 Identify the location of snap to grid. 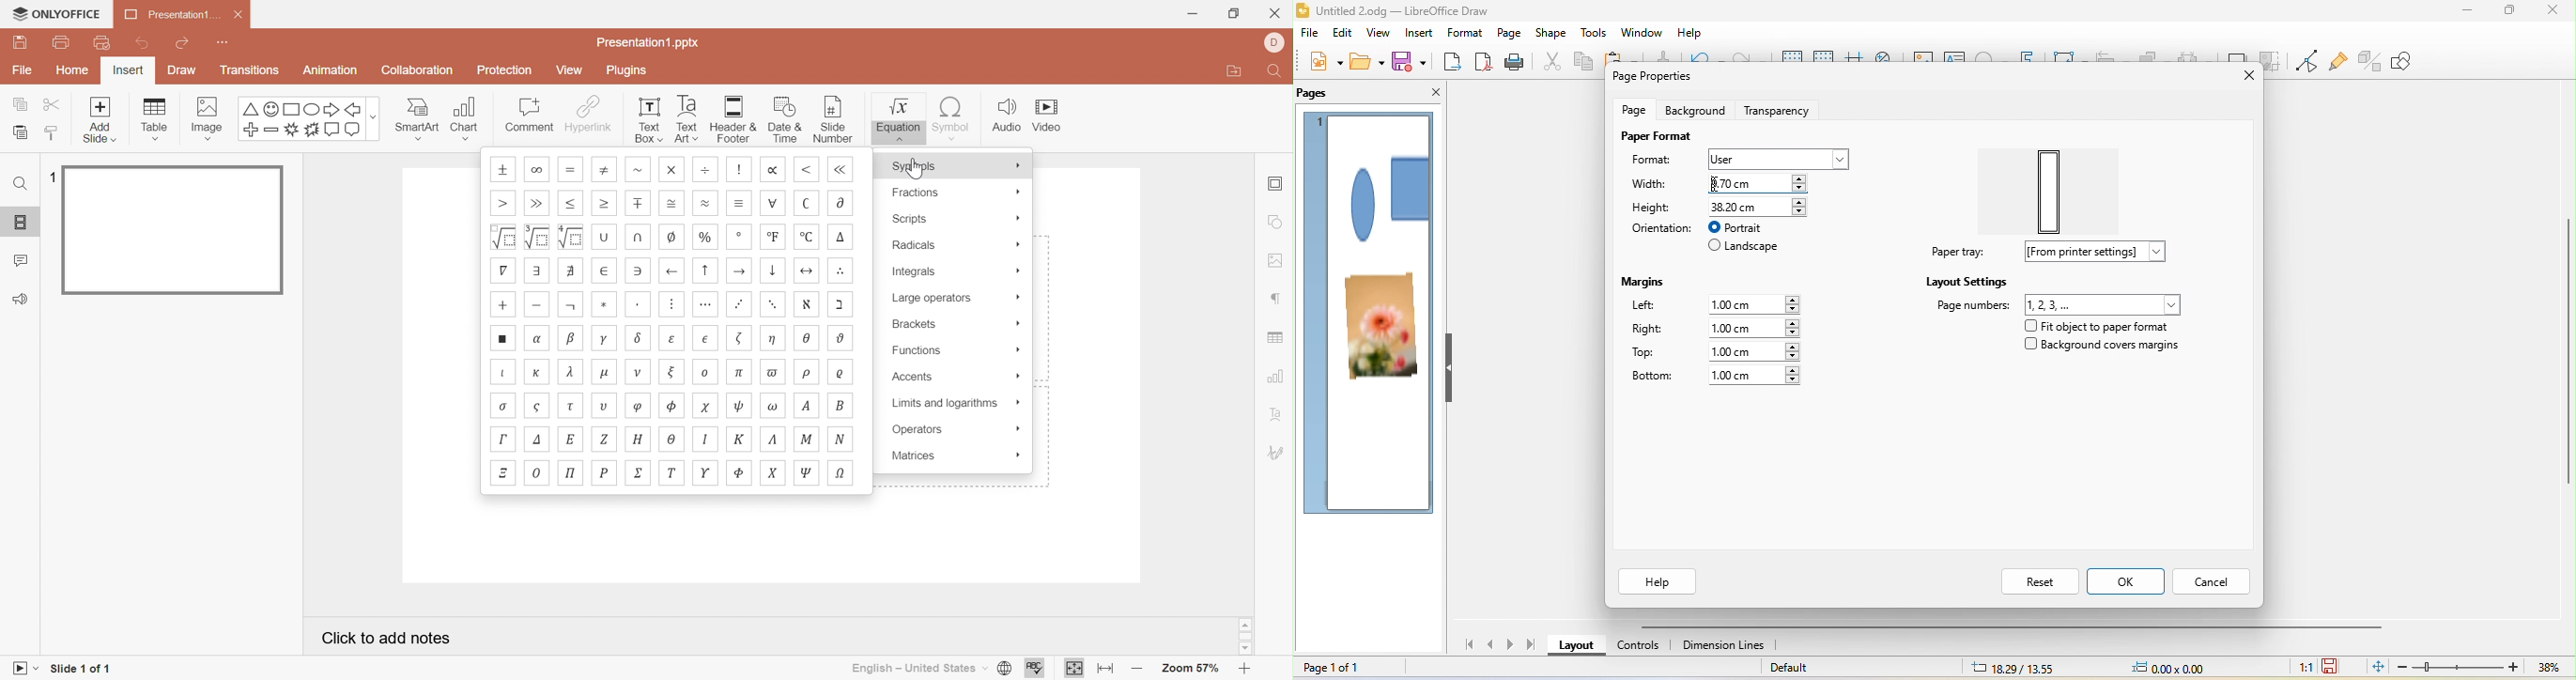
(1825, 59).